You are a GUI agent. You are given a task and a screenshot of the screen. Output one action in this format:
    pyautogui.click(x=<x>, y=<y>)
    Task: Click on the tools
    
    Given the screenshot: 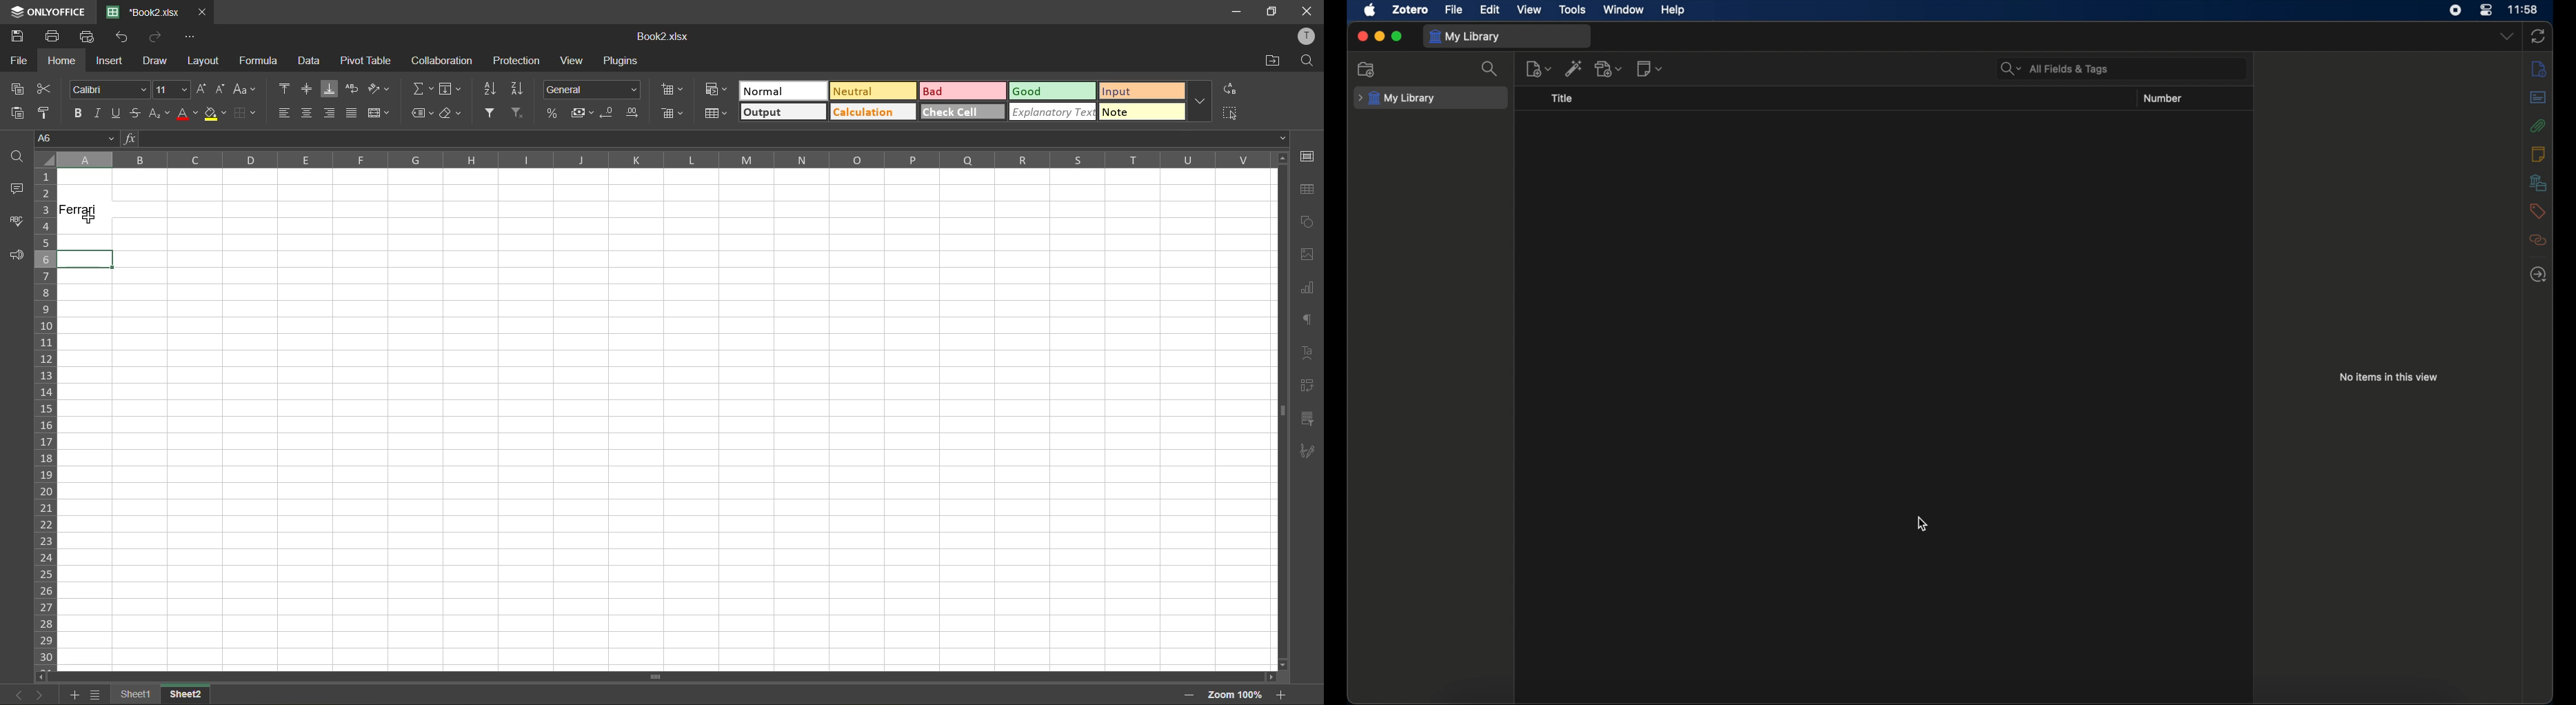 What is the action you would take?
    pyautogui.click(x=1574, y=9)
    